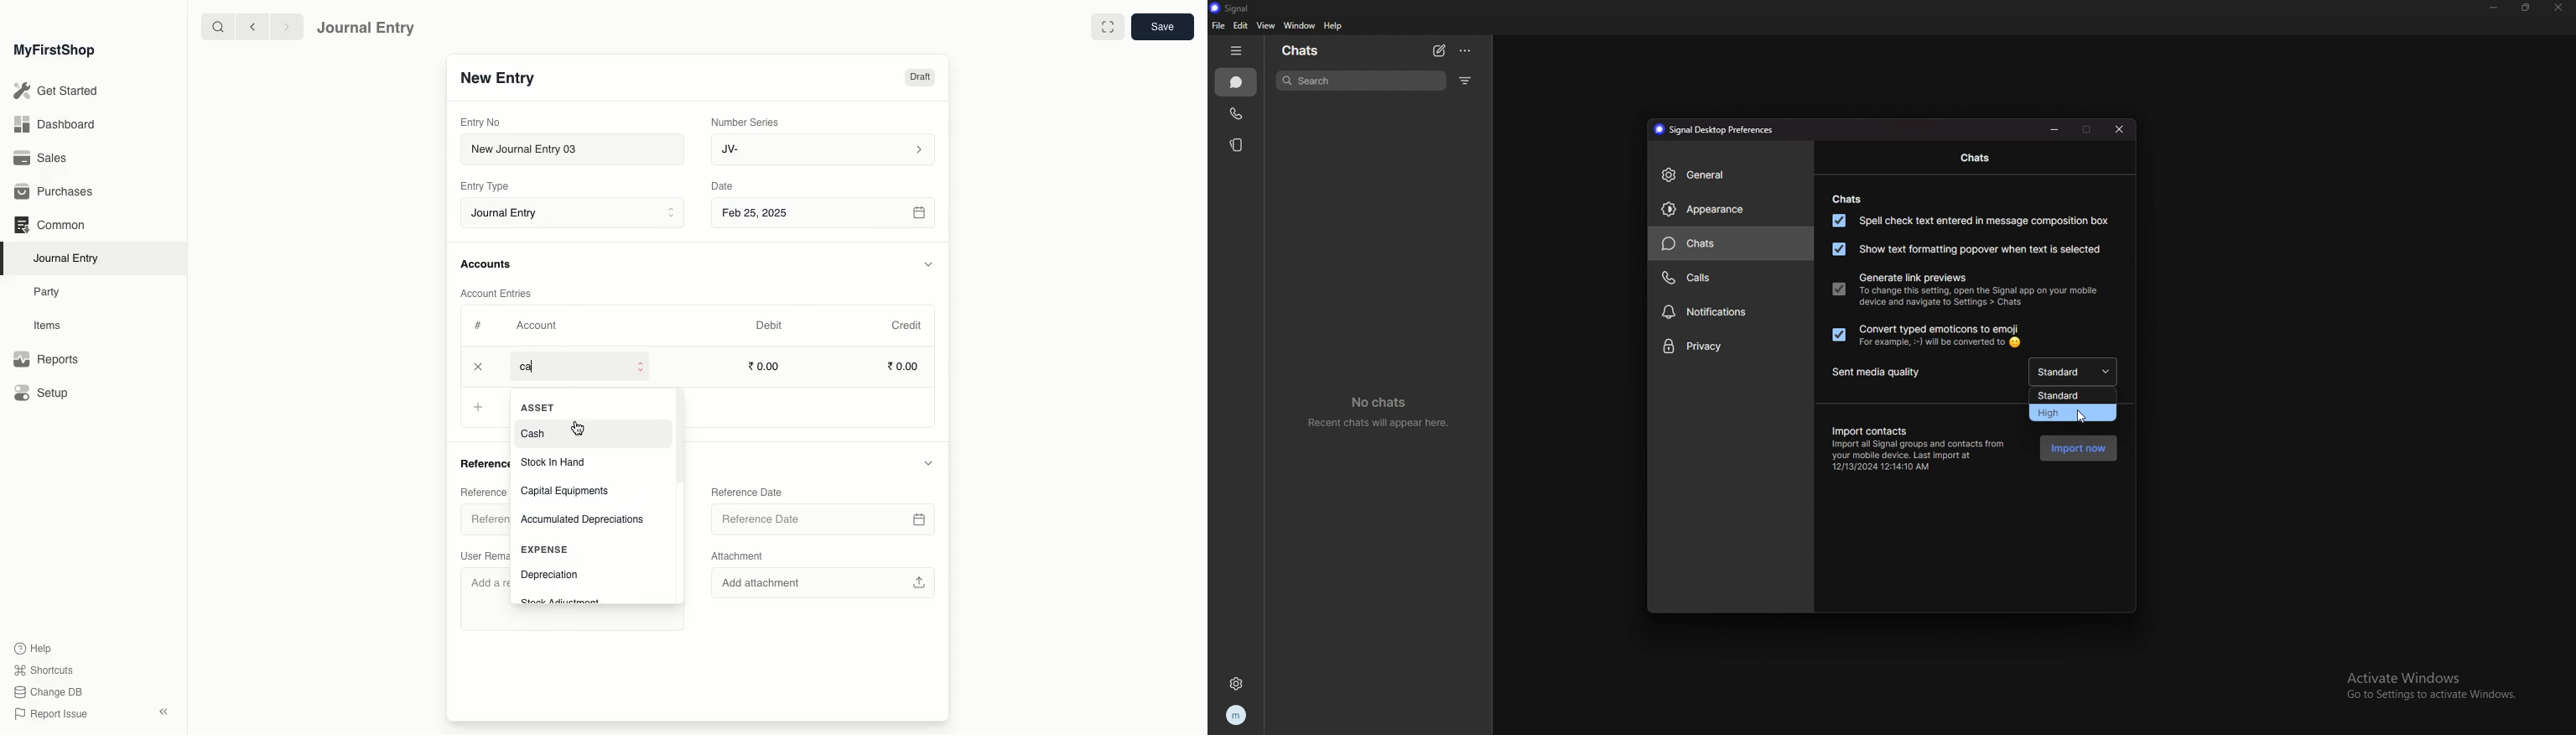 This screenshot has height=756, width=2576. Describe the element at coordinates (929, 264) in the screenshot. I see `Hide` at that location.